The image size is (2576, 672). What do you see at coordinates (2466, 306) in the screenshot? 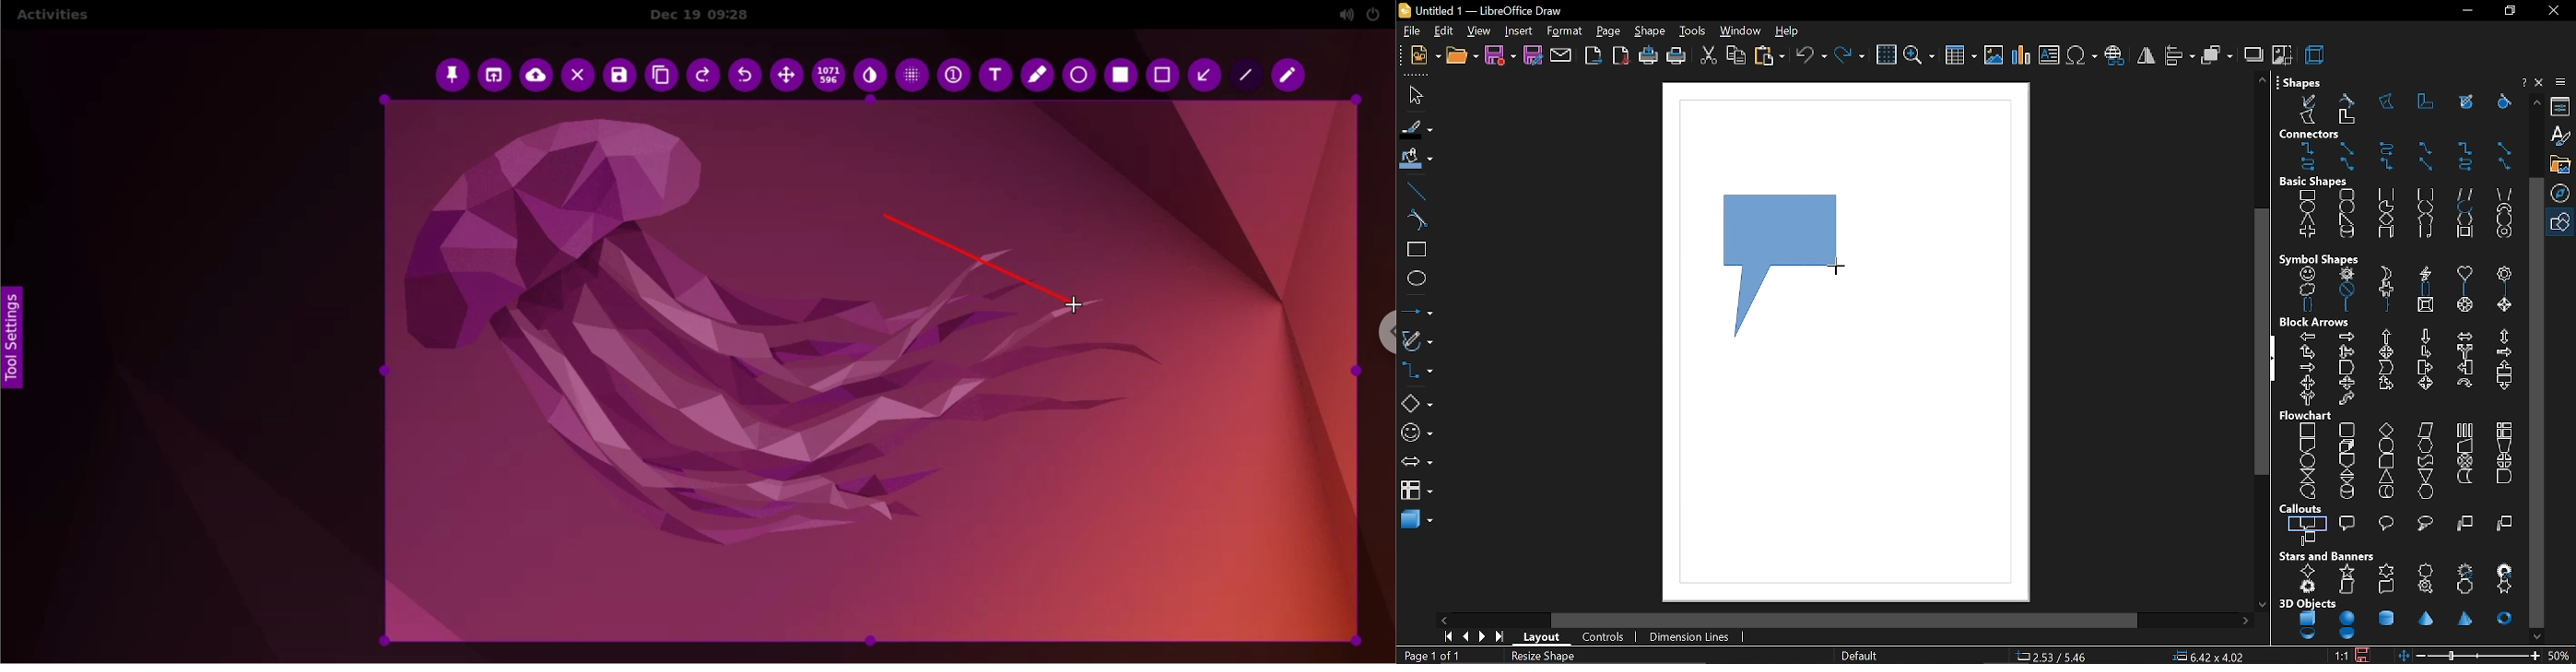
I see `octagon bevel` at bounding box center [2466, 306].